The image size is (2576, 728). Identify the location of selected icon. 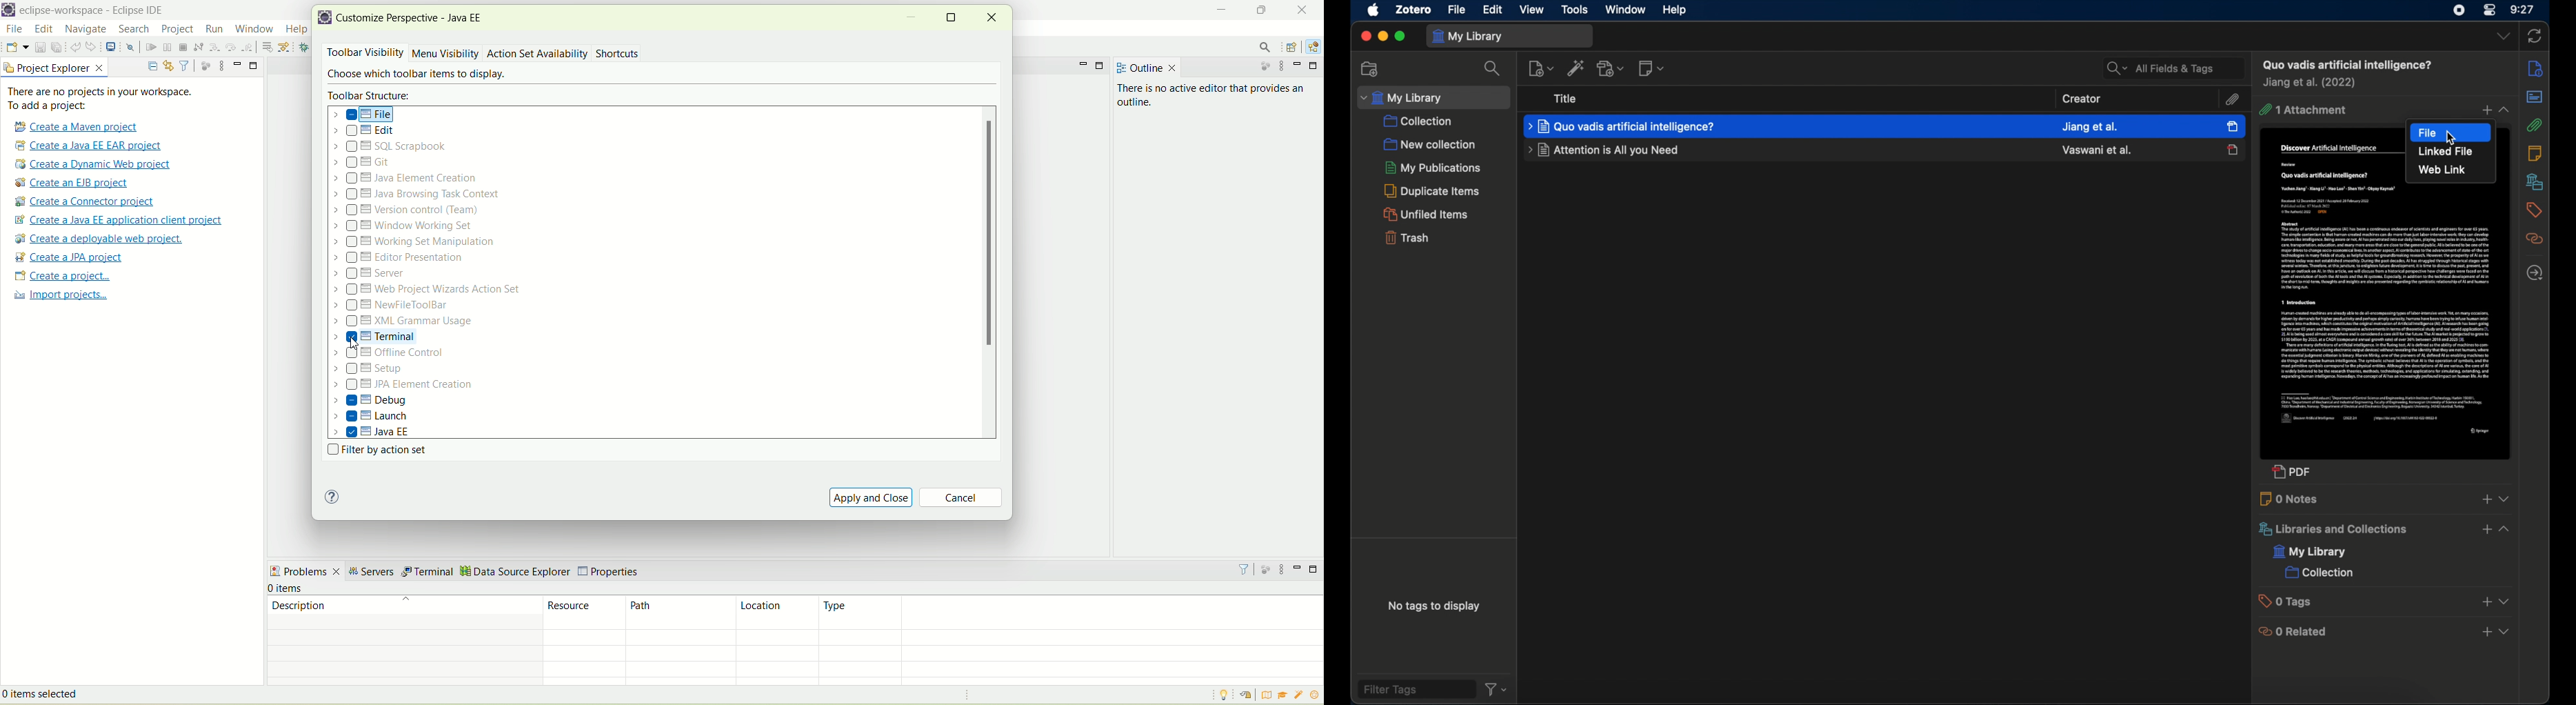
(2233, 126).